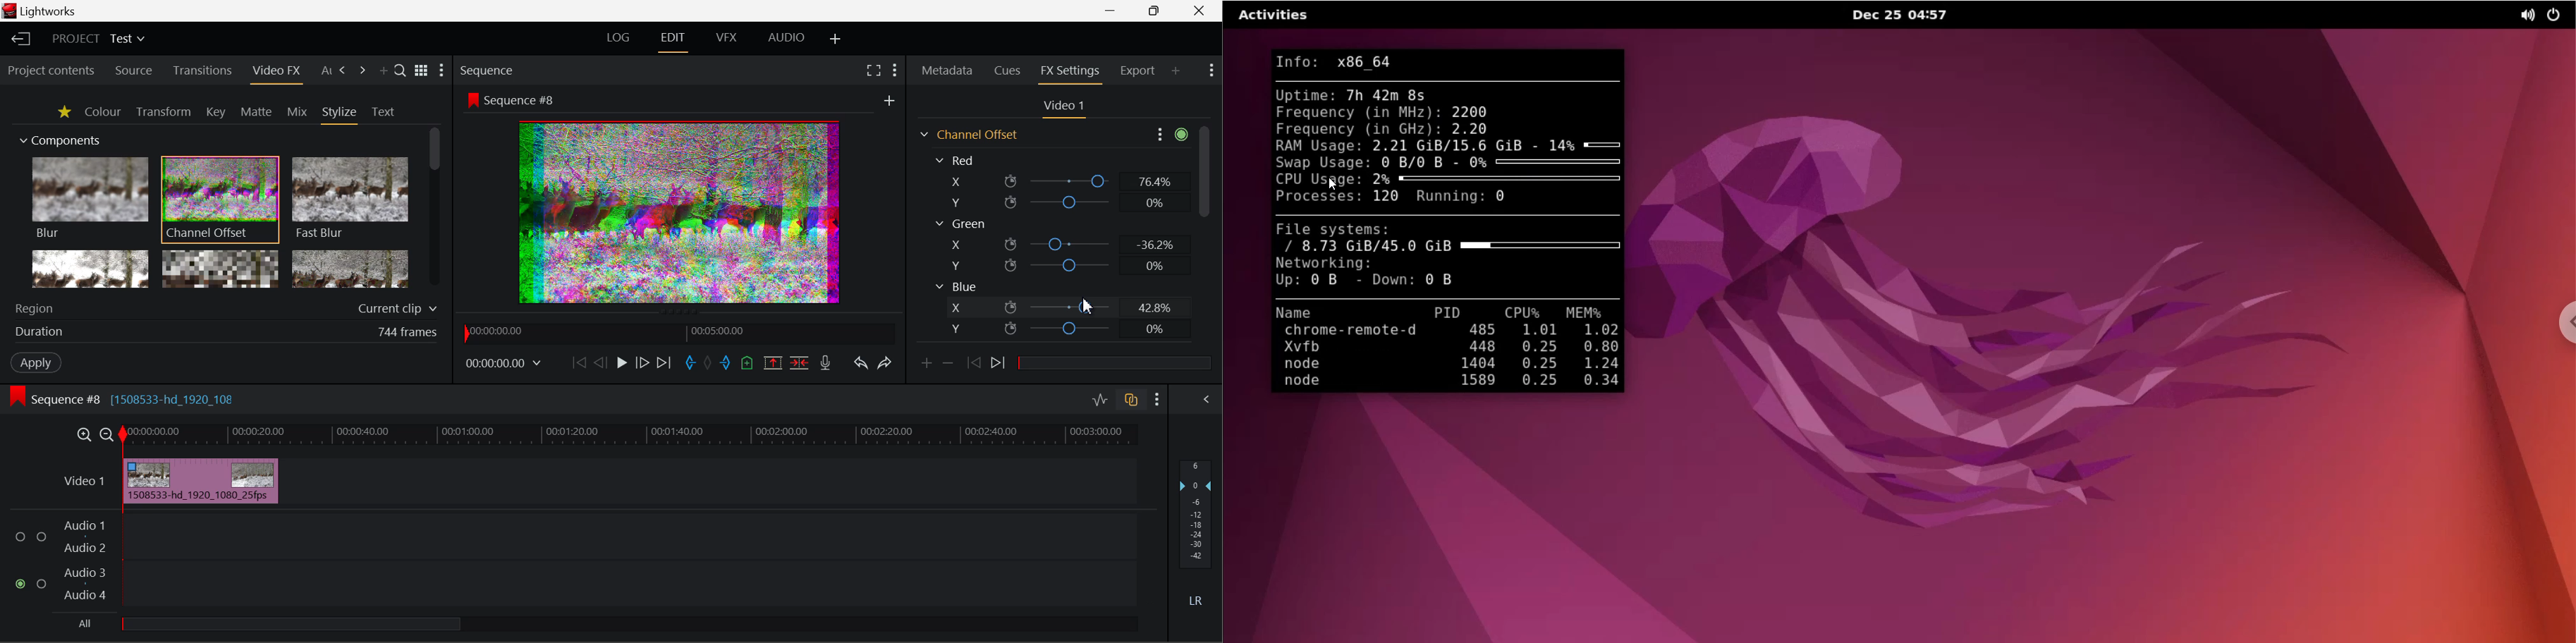 This screenshot has height=644, width=2576. Describe the element at coordinates (1157, 400) in the screenshot. I see `Show Settings` at that location.